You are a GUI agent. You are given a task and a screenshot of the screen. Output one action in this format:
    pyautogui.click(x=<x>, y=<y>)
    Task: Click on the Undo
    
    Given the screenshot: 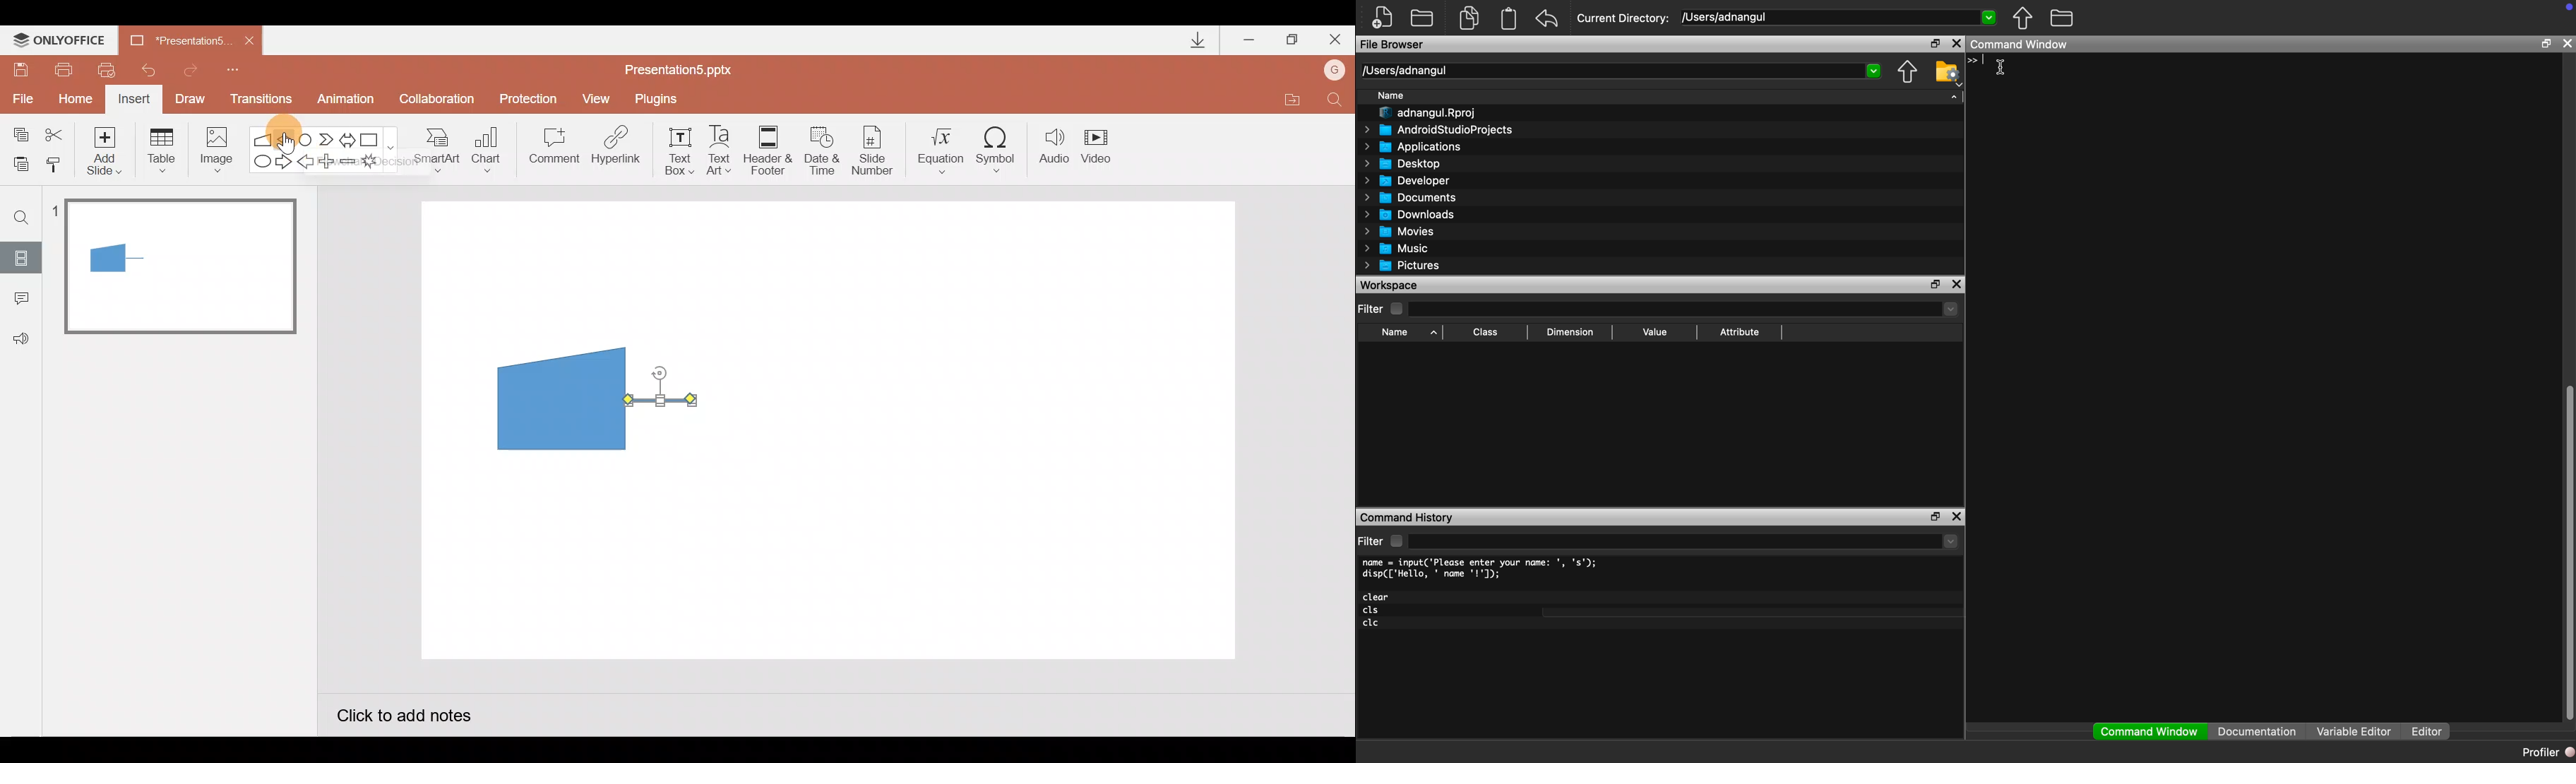 What is the action you would take?
    pyautogui.click(x=151, y=70)
    